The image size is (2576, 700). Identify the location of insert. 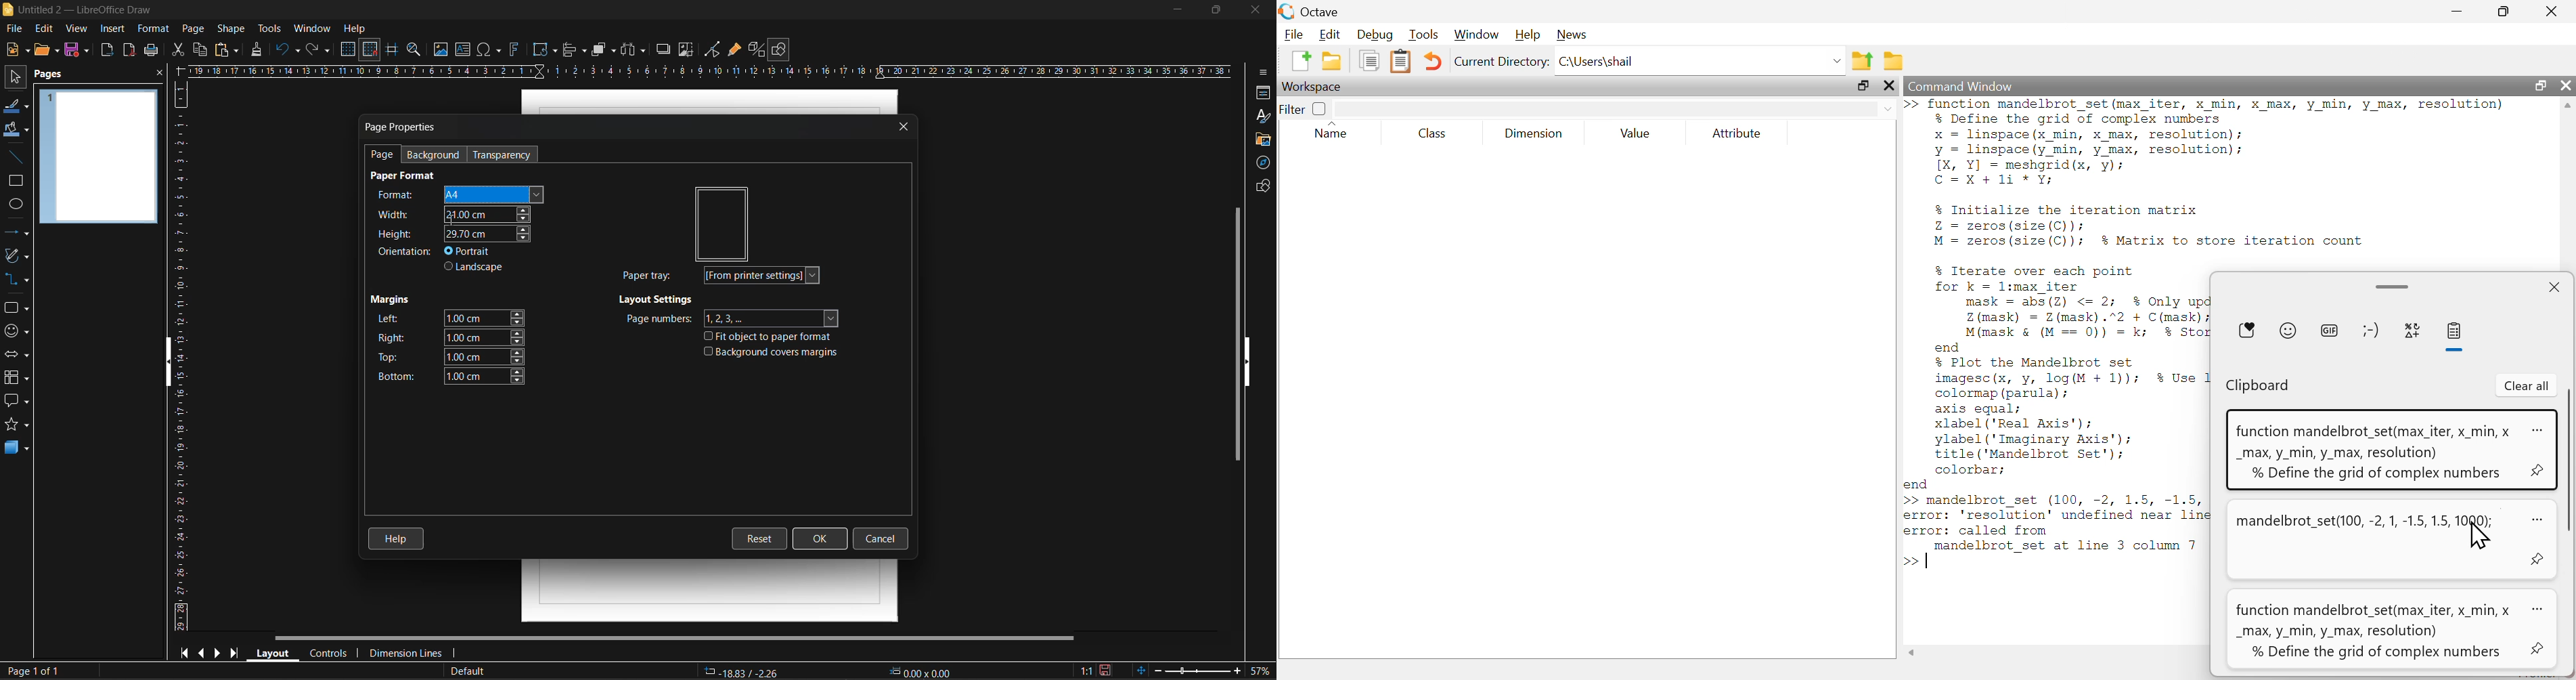
(114, 27).